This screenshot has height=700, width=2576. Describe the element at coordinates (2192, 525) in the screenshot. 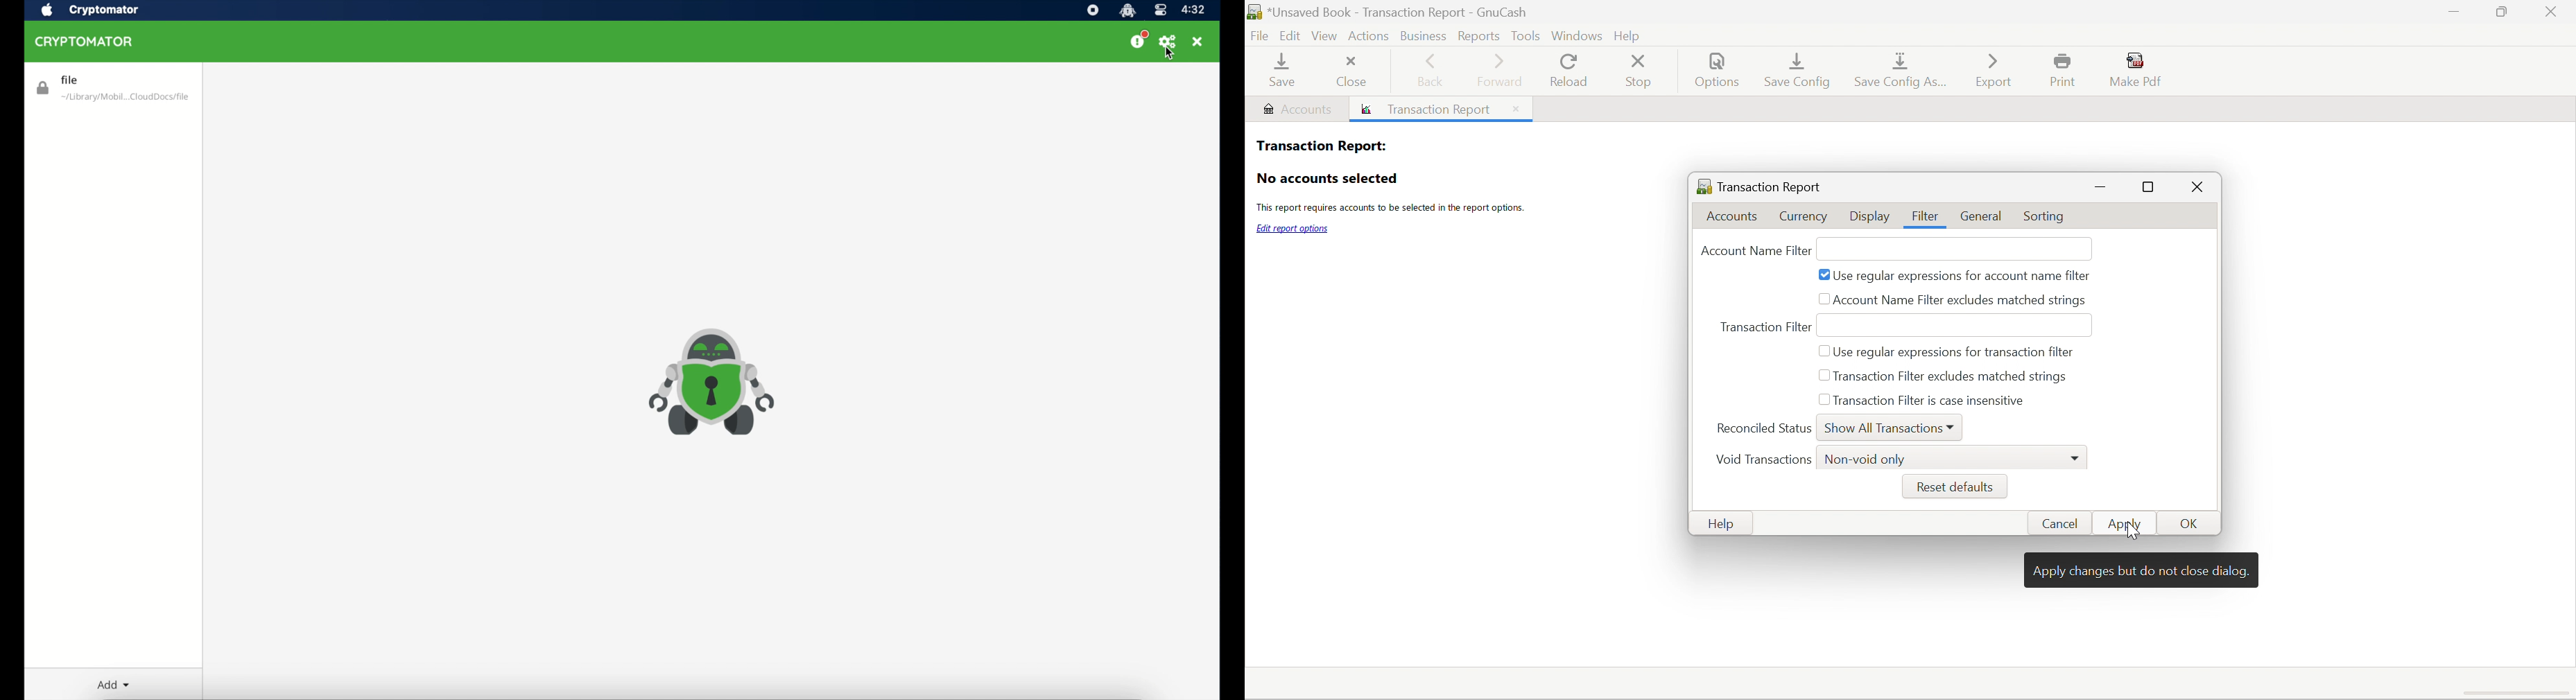

I see `OK` at that location.